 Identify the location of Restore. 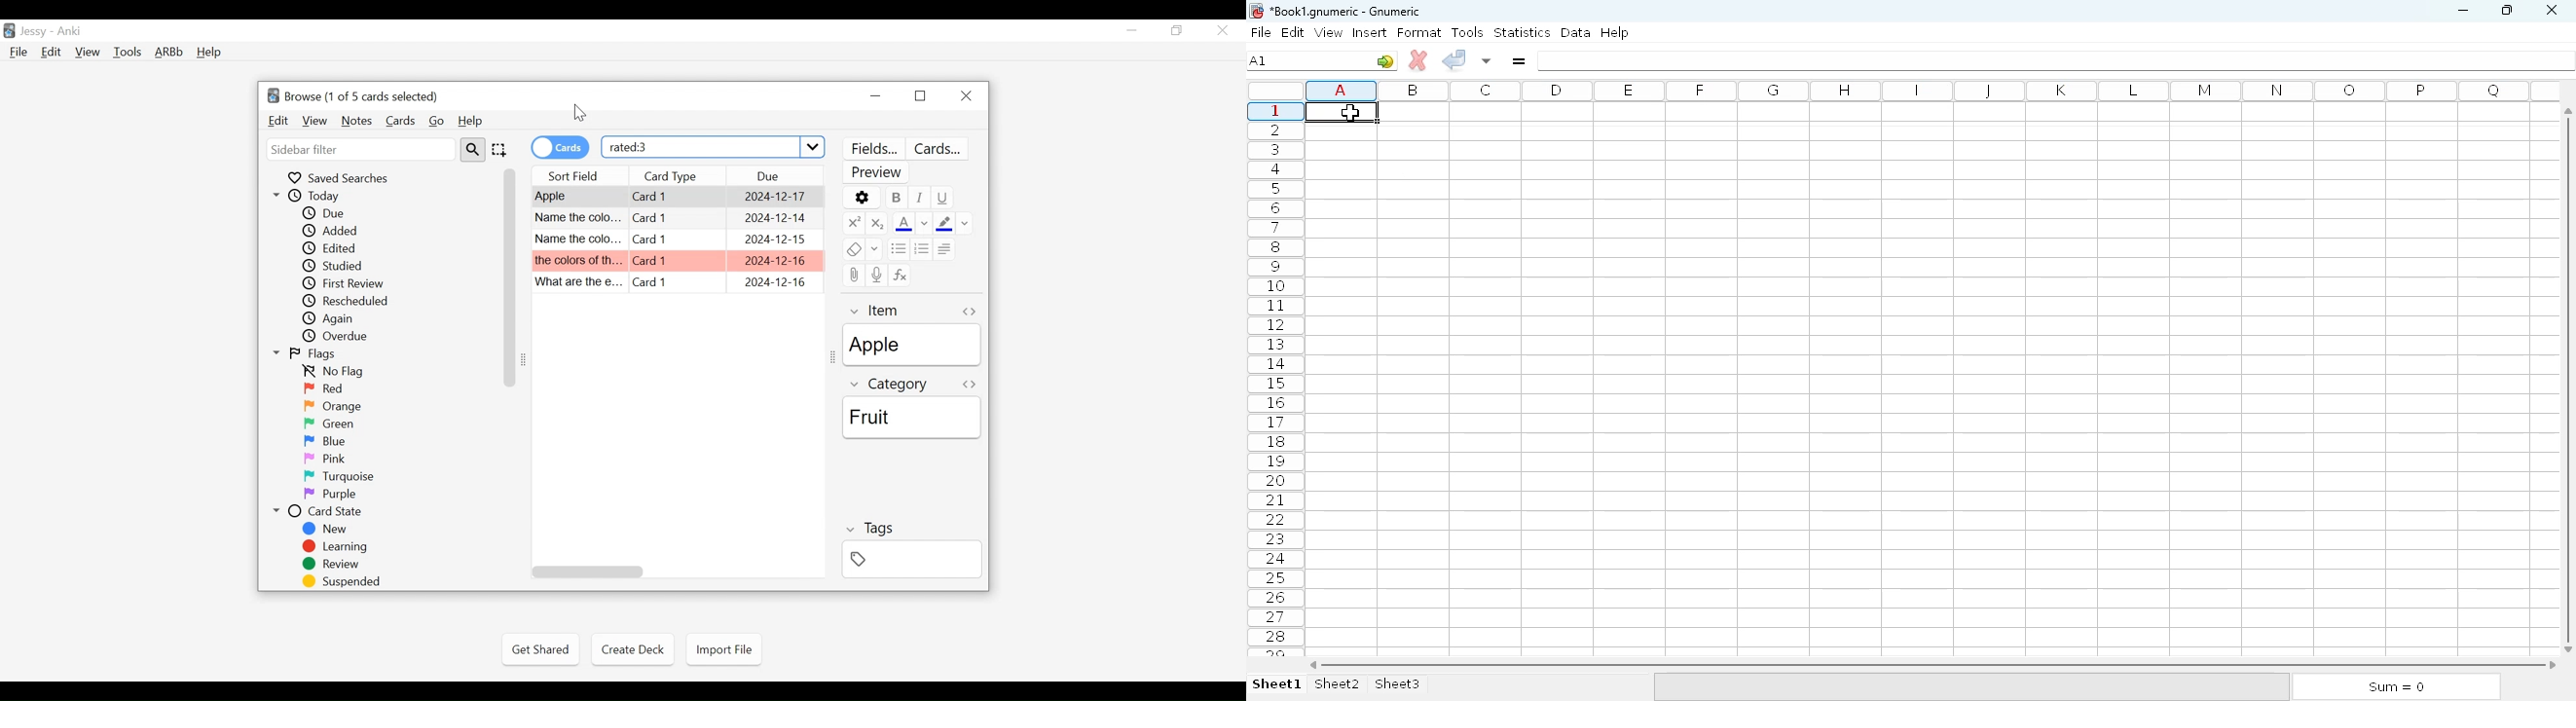
(920, 97).